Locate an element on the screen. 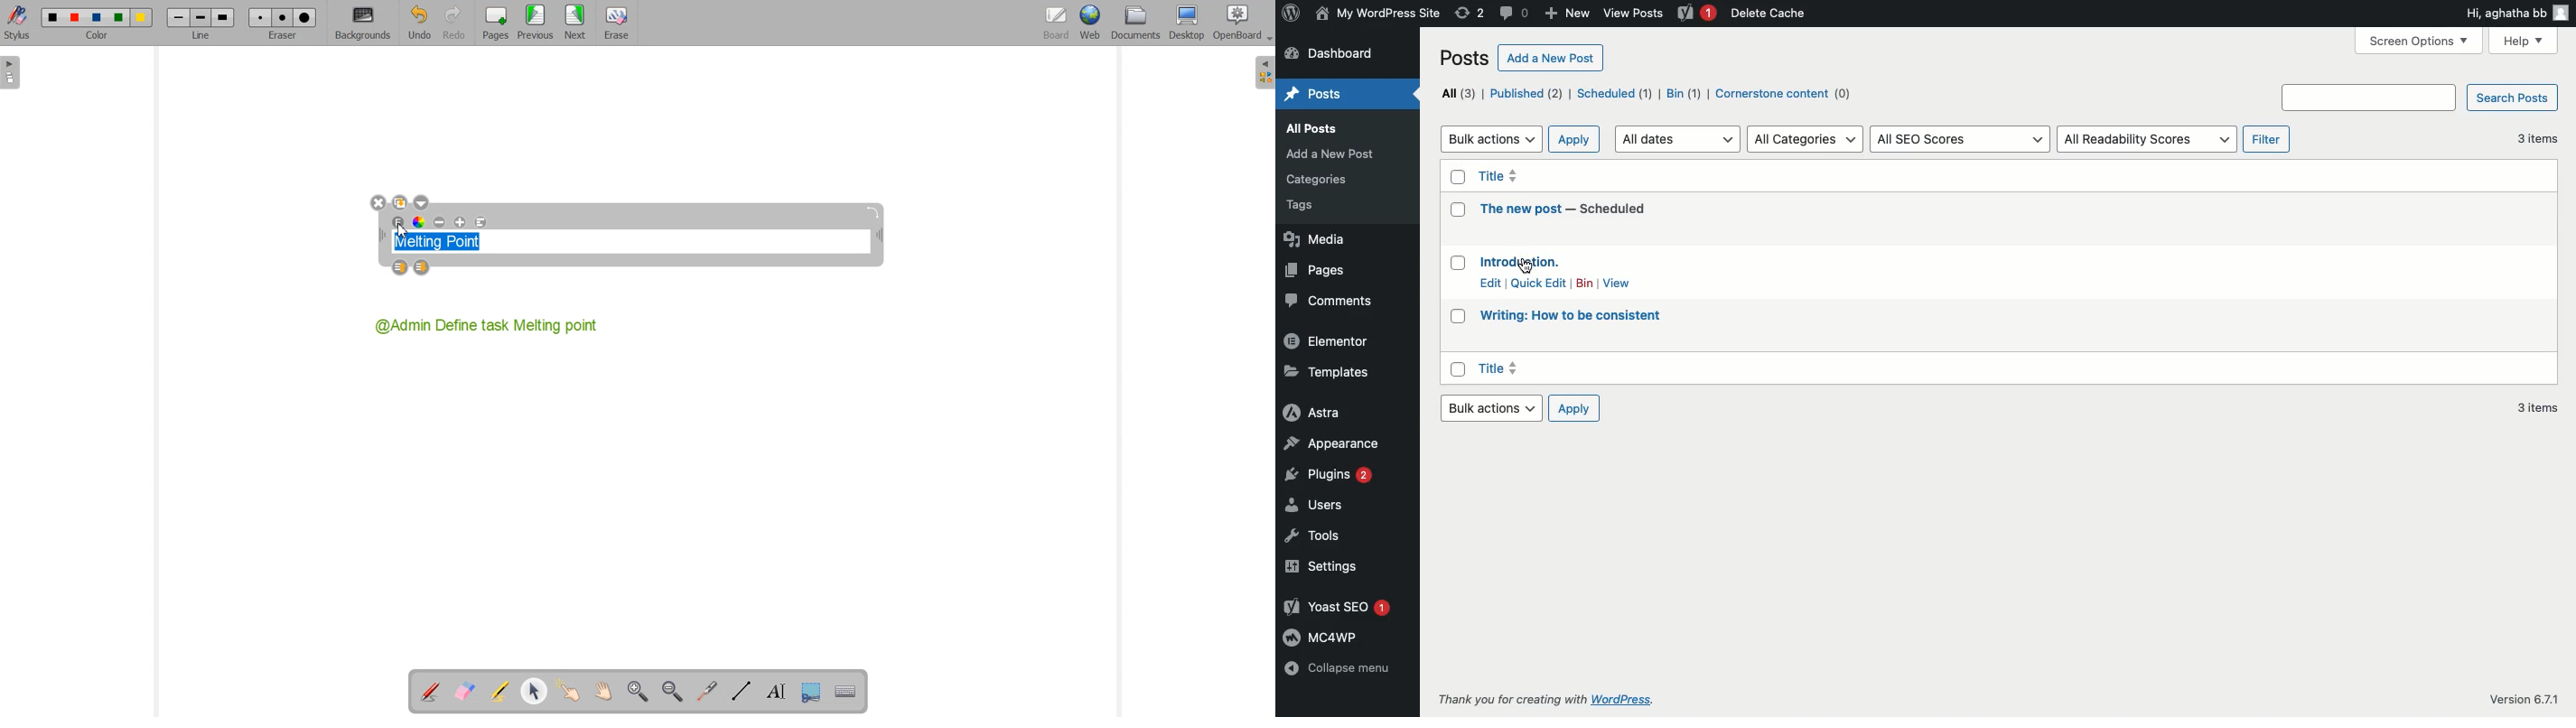 This screenshot has height=728, width=2576. All categories is located at coordinates (1806, 139).